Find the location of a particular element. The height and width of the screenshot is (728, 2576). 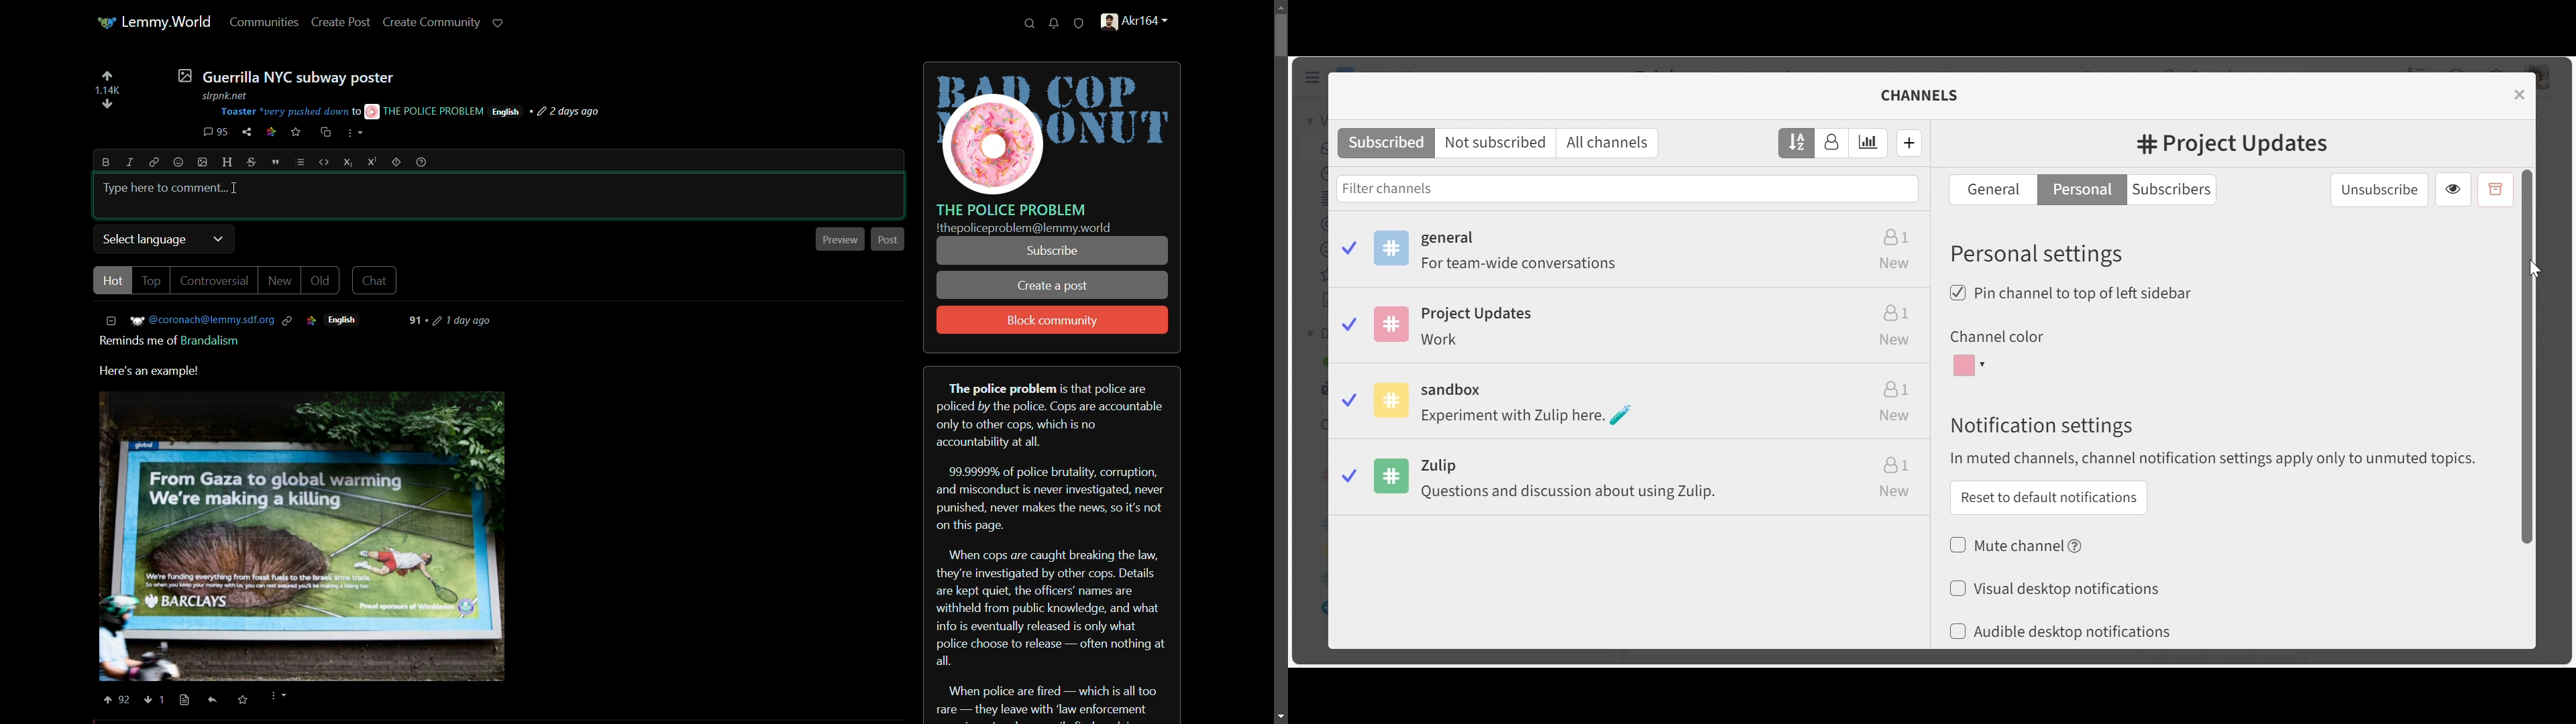

post-time is located at coordinates (464, 322).